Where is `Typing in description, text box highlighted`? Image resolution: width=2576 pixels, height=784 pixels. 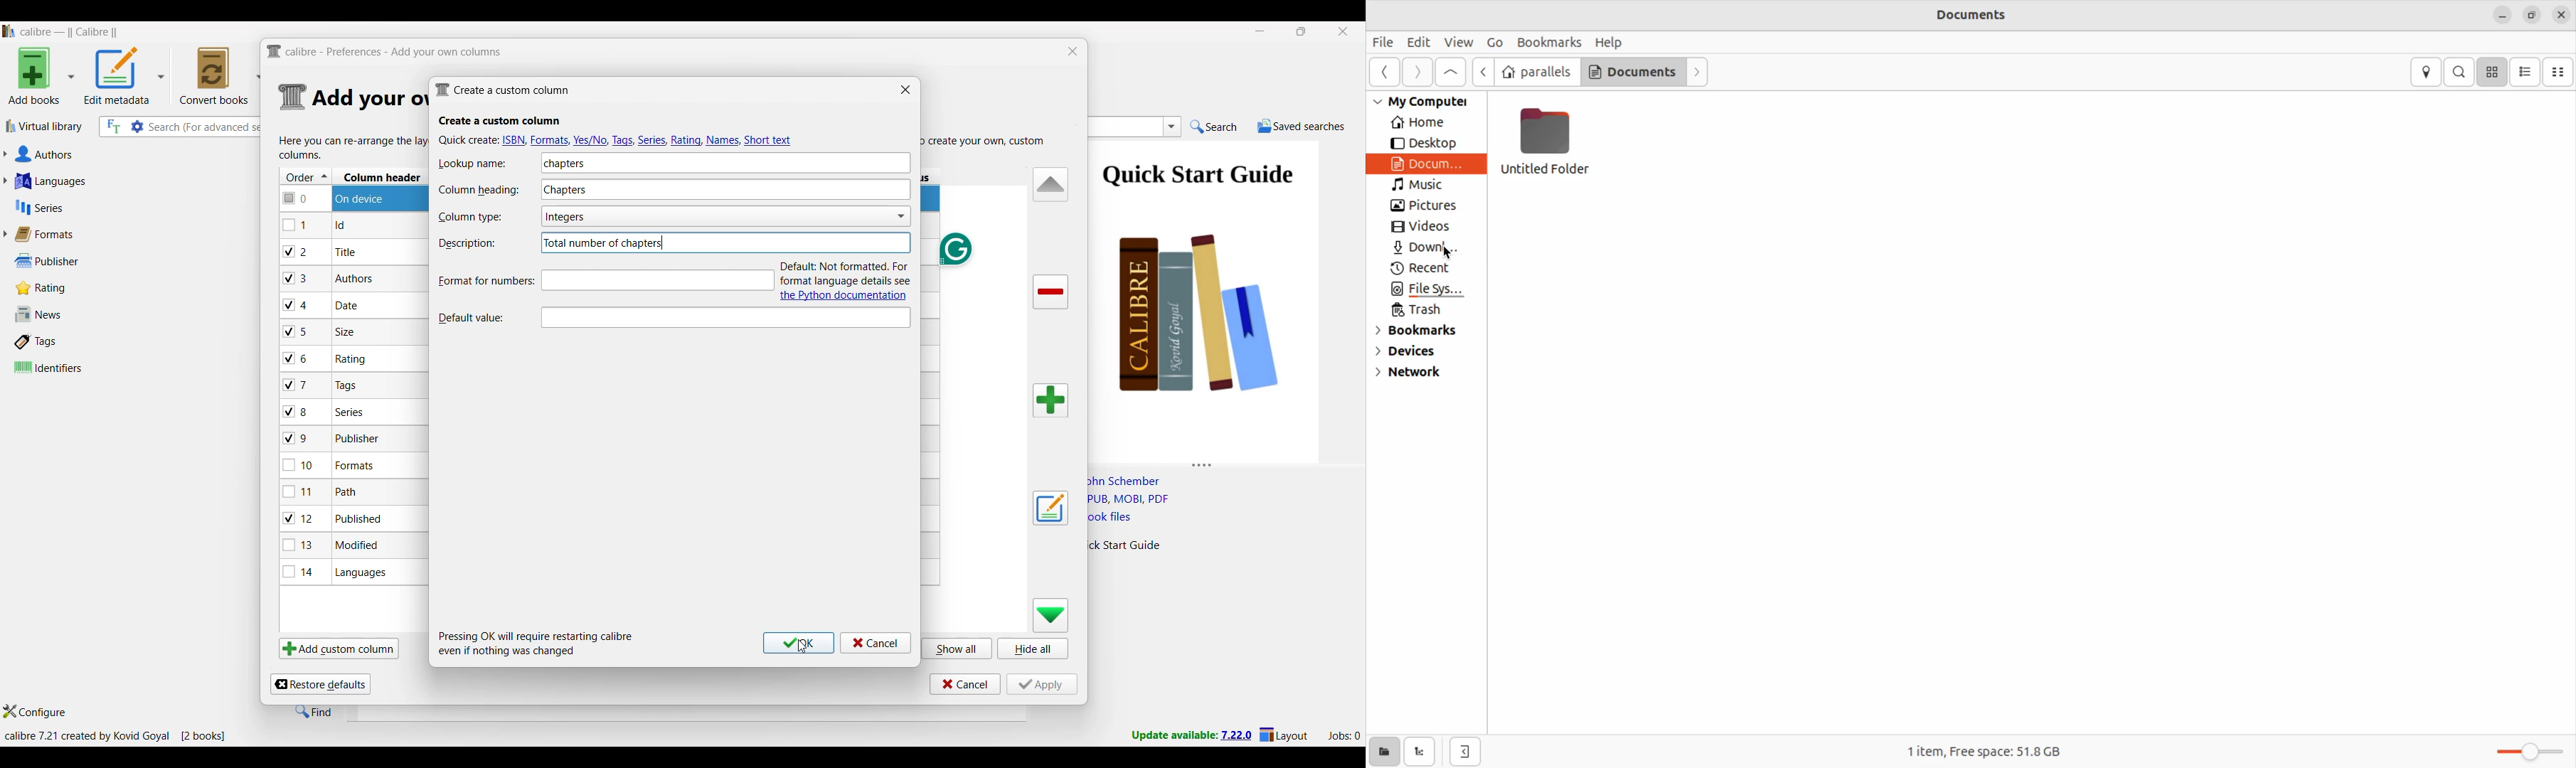
Typing in description, text box highlighted is located at coordinates (659, 281).